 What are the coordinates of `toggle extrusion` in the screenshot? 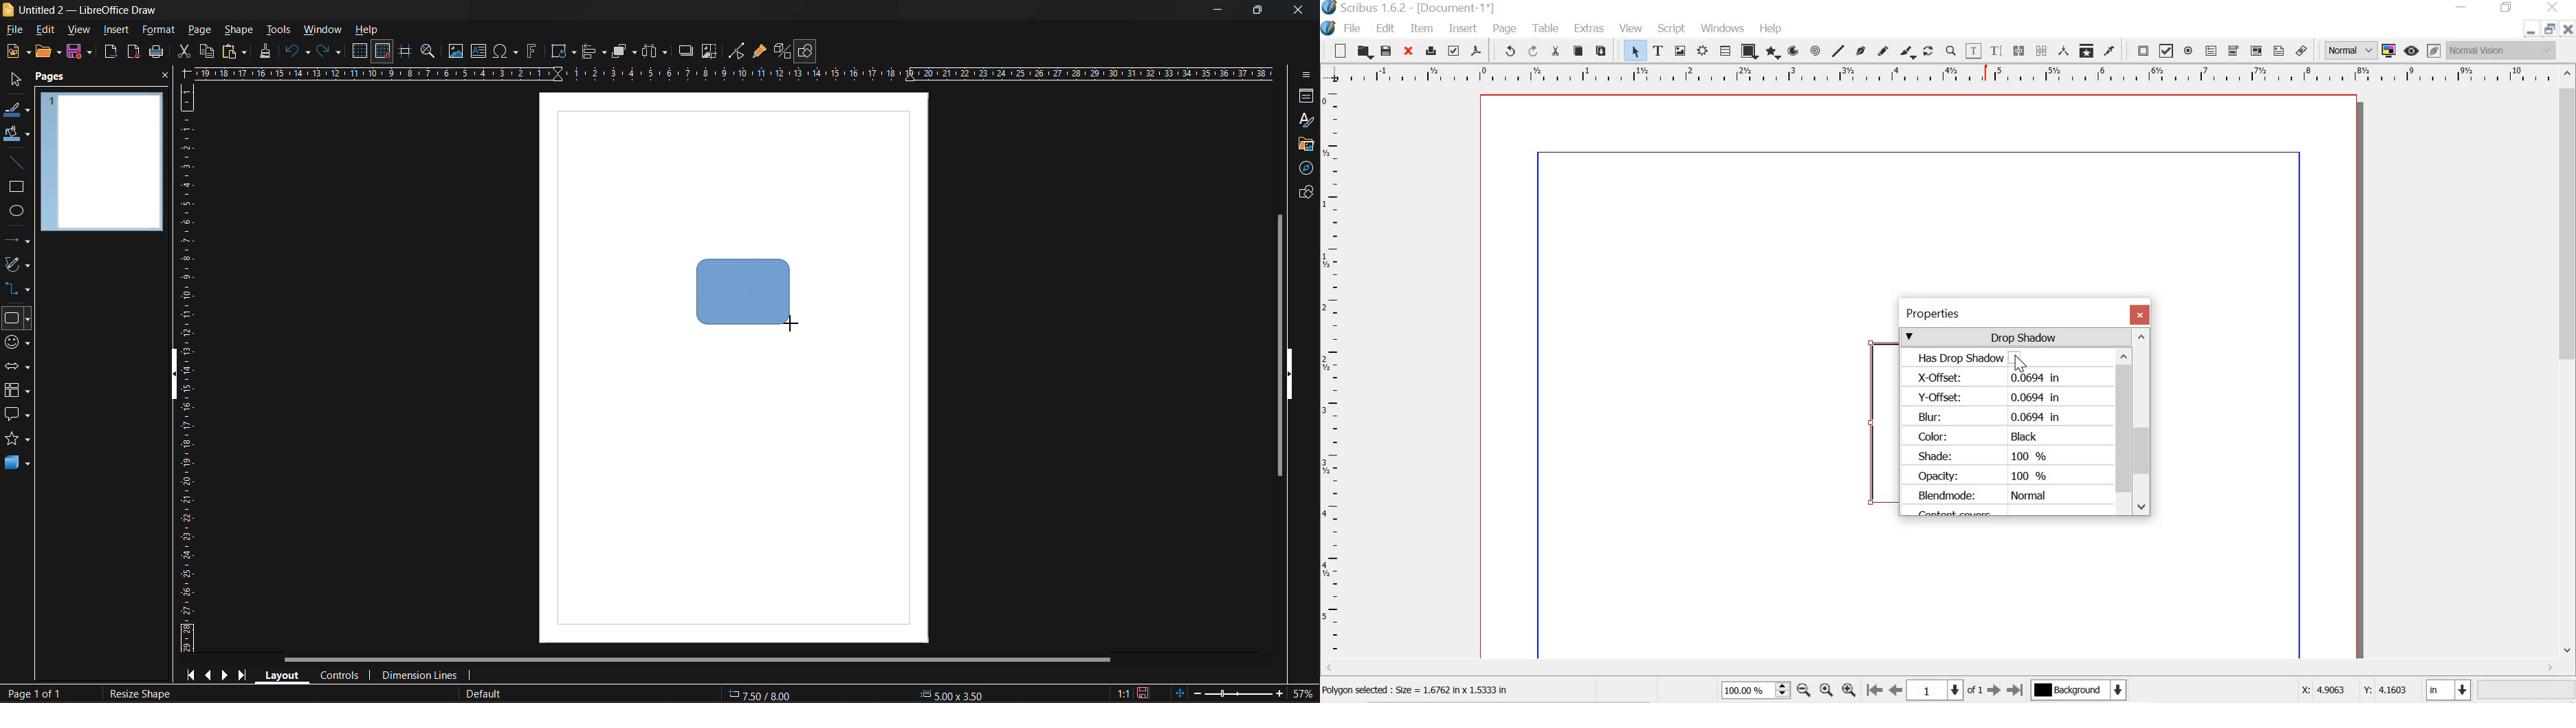 It's located at (780, 51).